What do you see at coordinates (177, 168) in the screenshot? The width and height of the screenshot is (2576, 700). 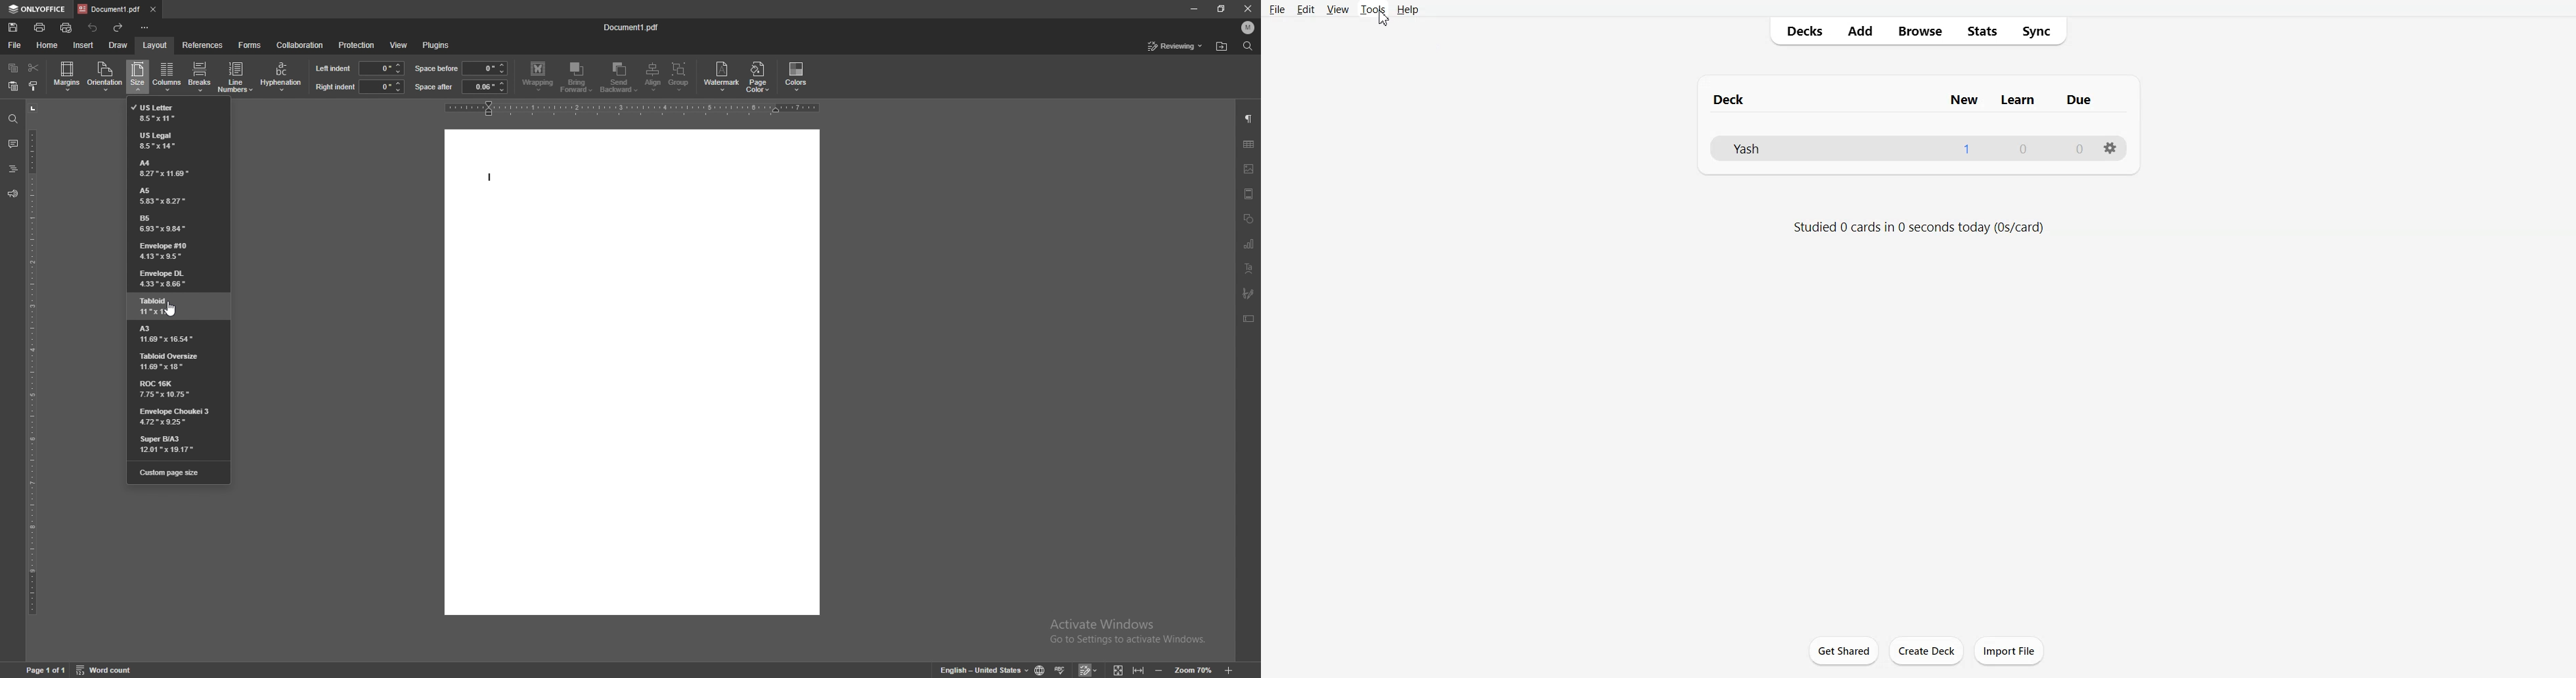 I see `a4` at bounding box center [177, 168].